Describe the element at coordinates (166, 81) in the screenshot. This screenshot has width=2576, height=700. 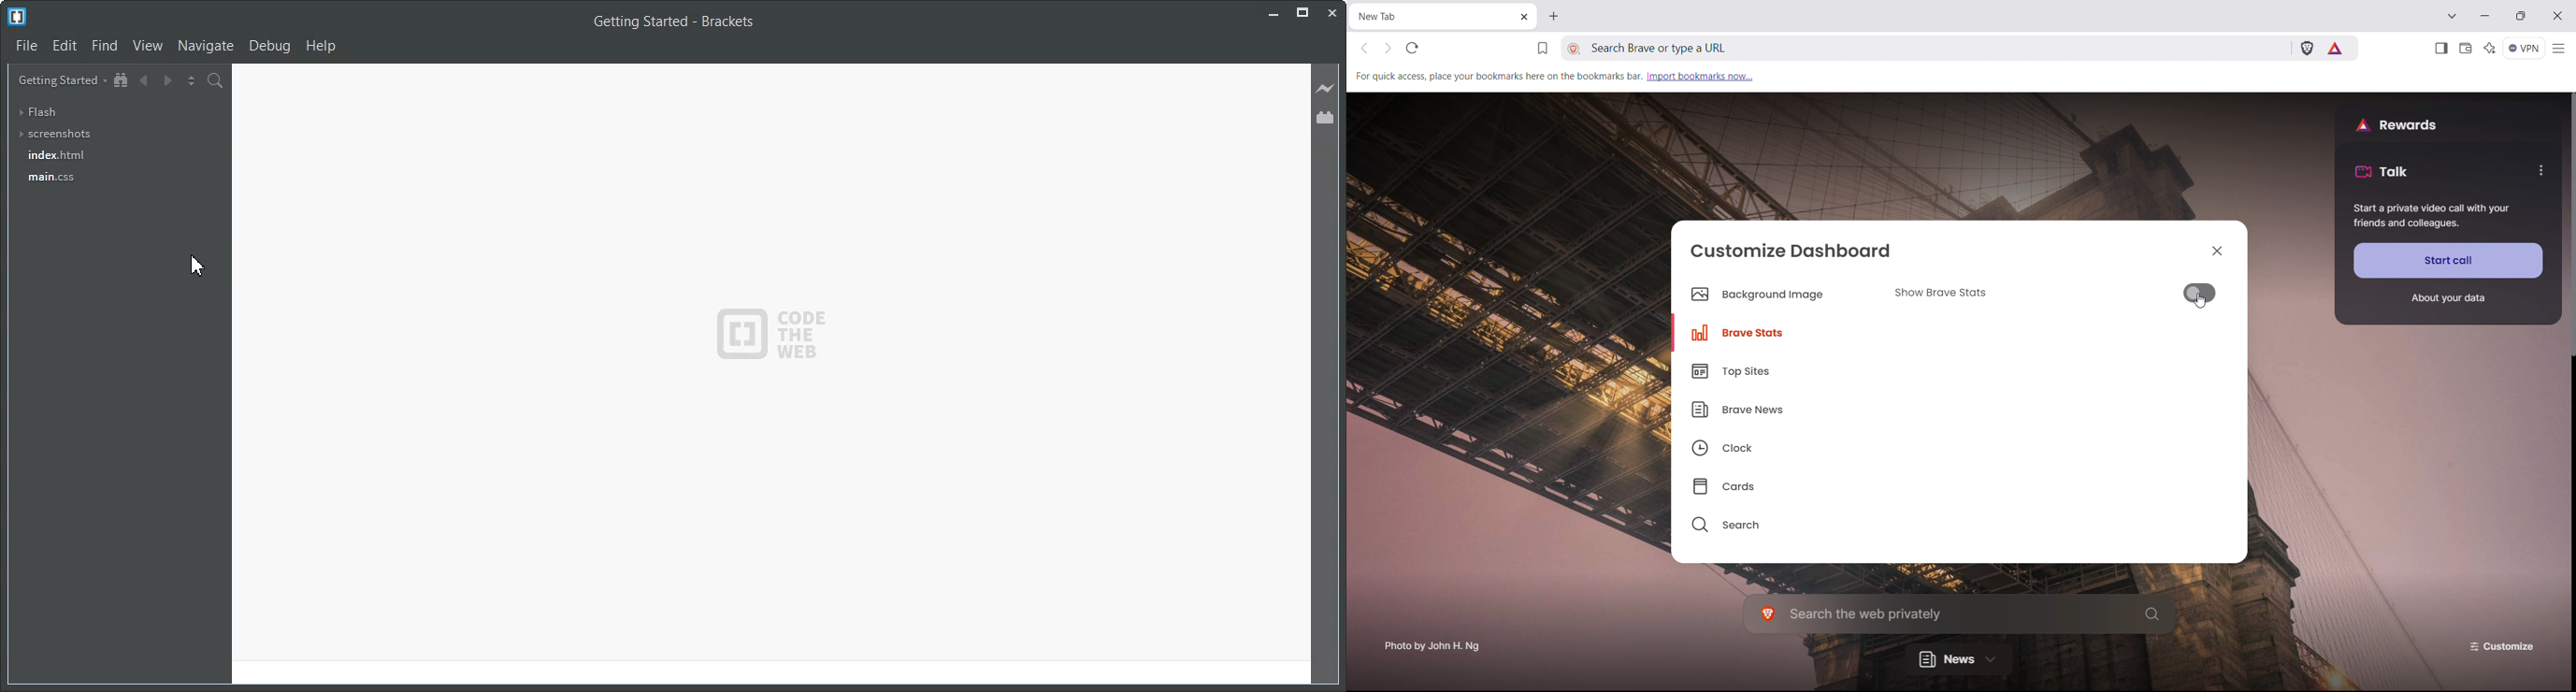
I see `Navigate Forwards` at that location.